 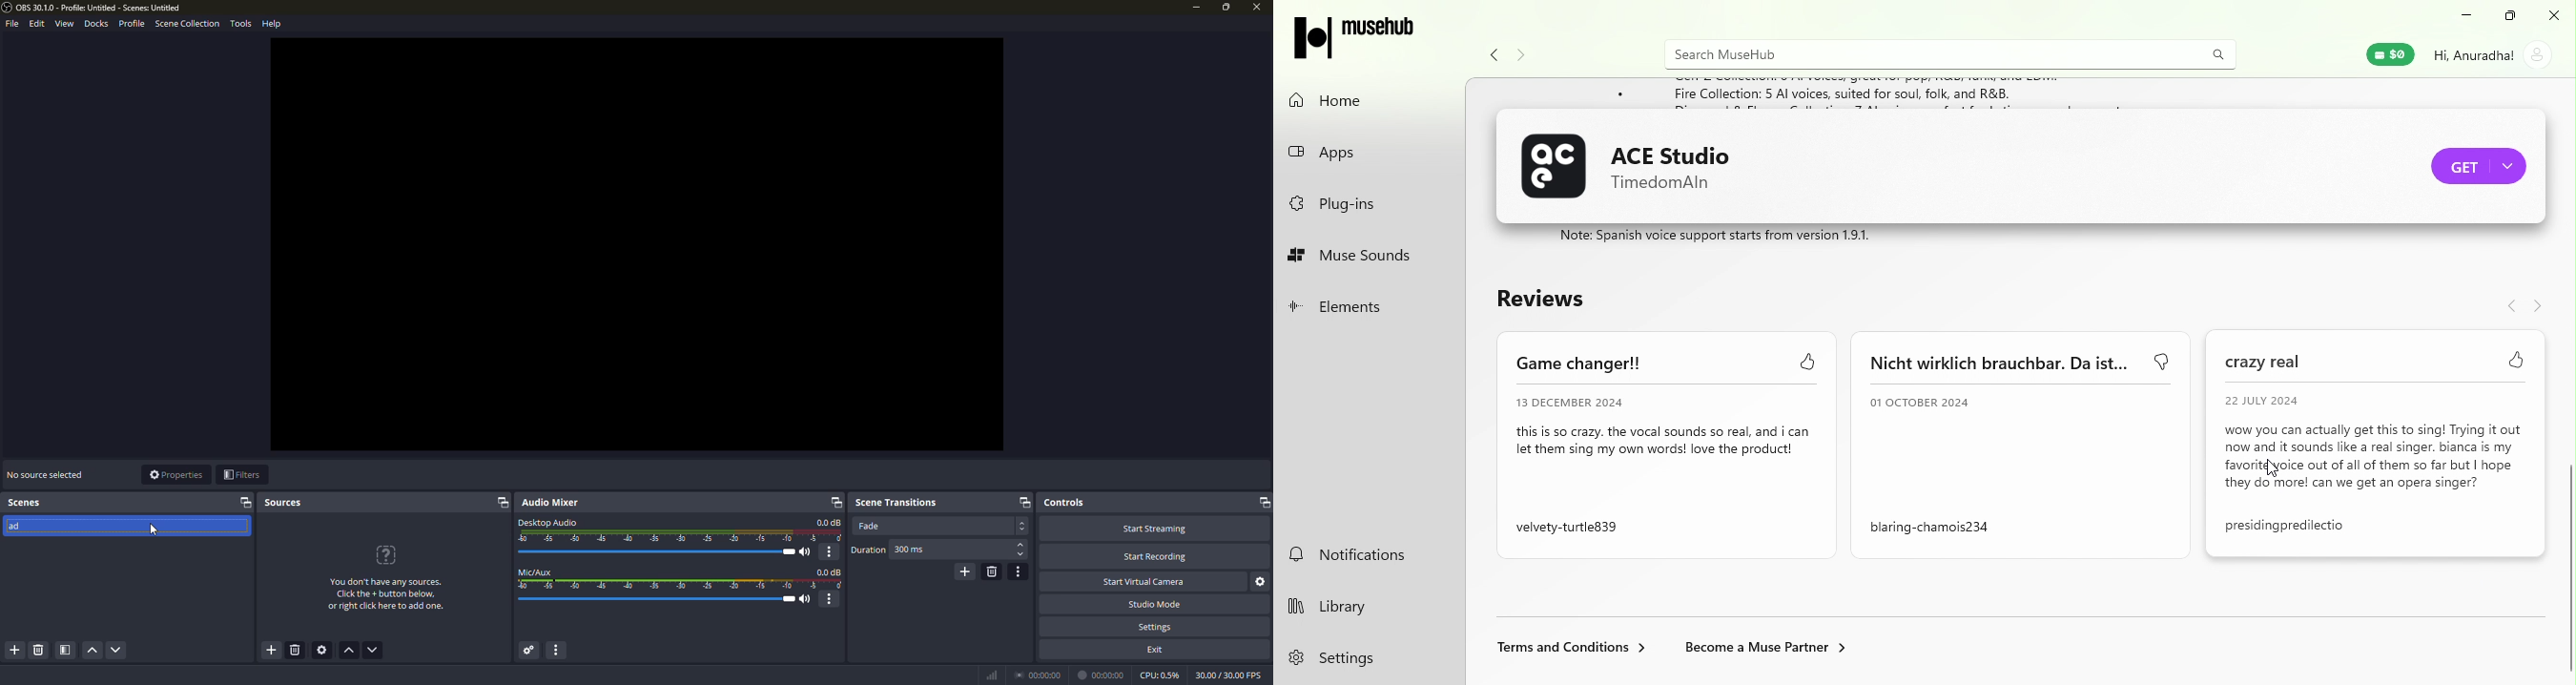 I want to click on options, so click(x=831, y=599).